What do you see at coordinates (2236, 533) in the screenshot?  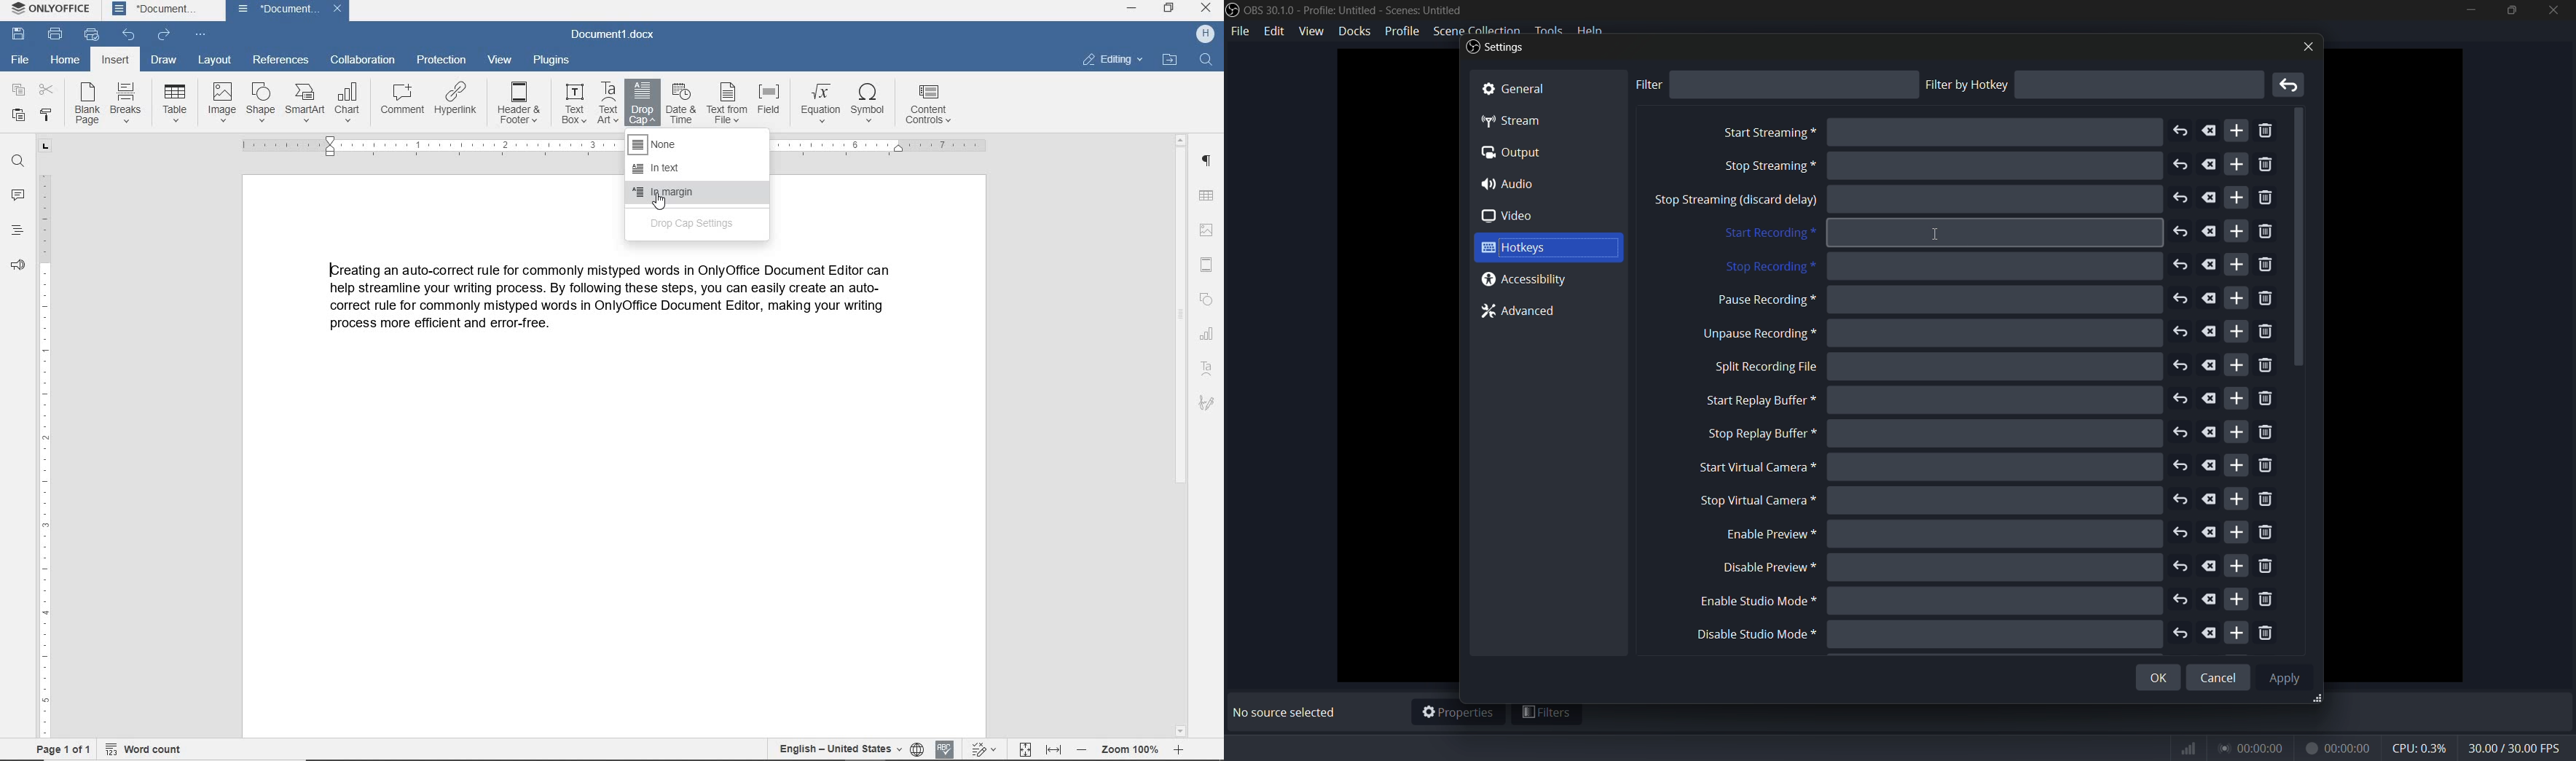 I see `add more` at bounding box center [2236, 533].